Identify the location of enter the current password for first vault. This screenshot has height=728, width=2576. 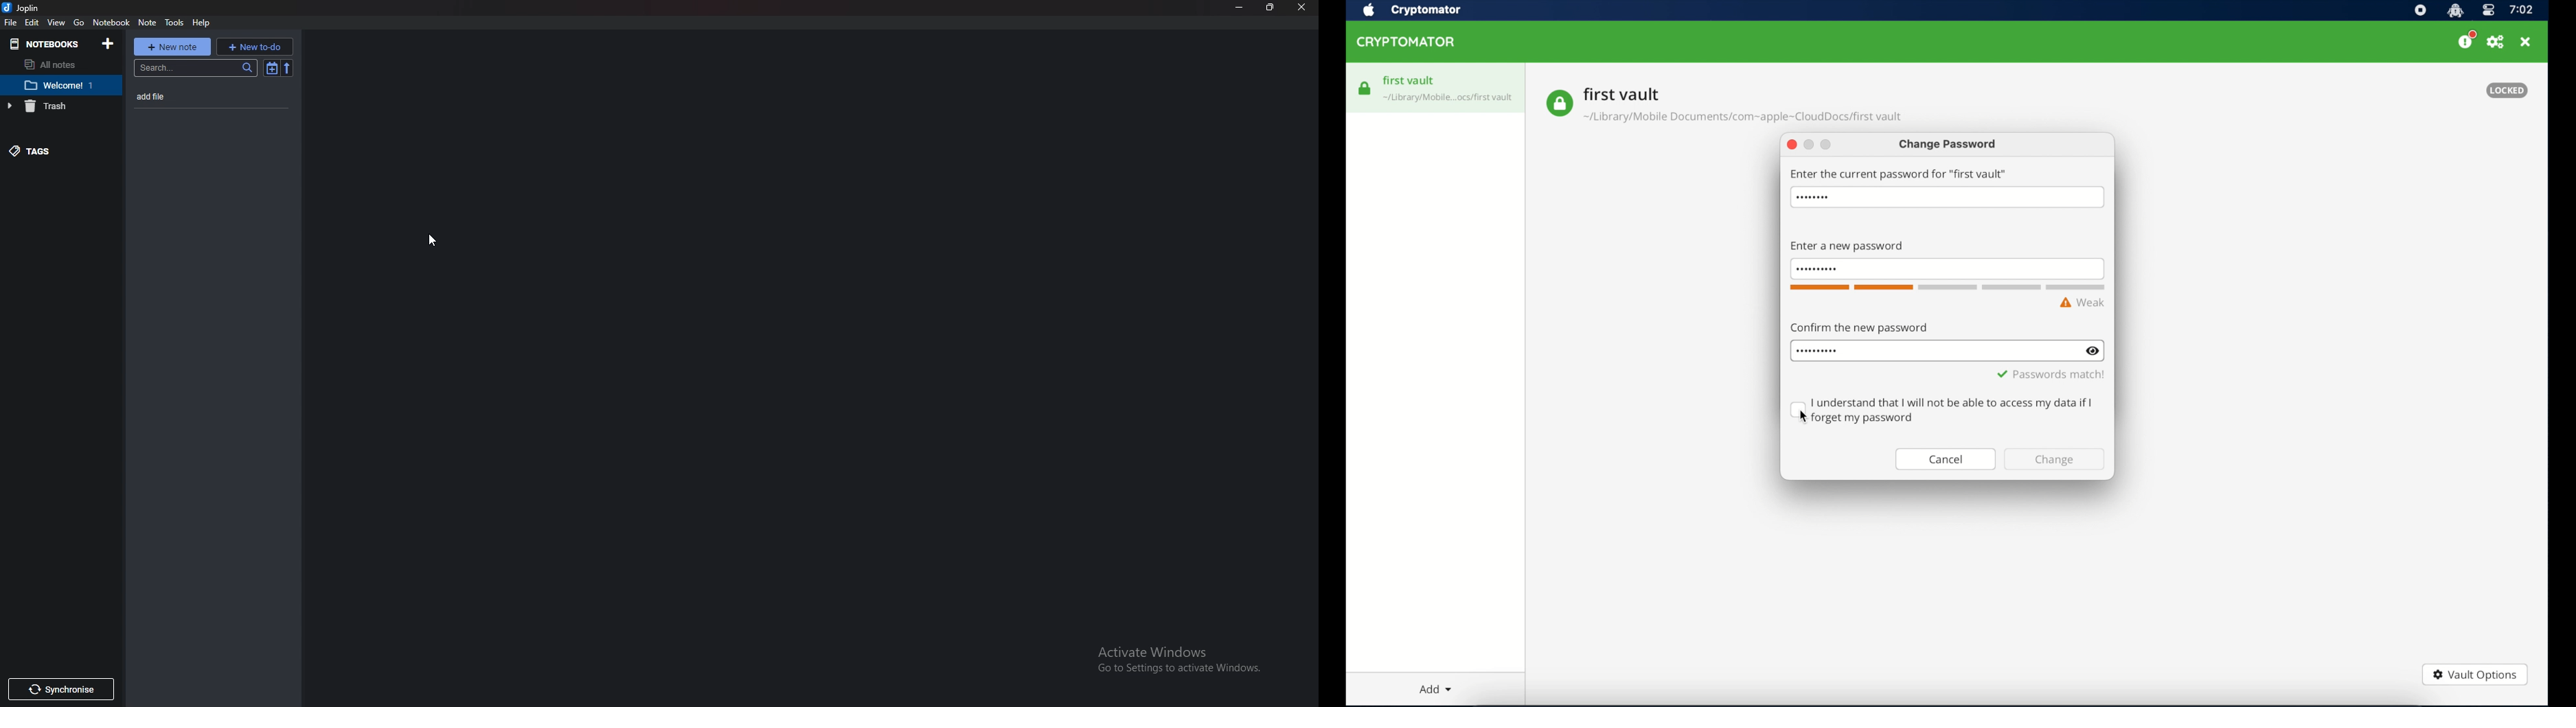
(1898, 173).